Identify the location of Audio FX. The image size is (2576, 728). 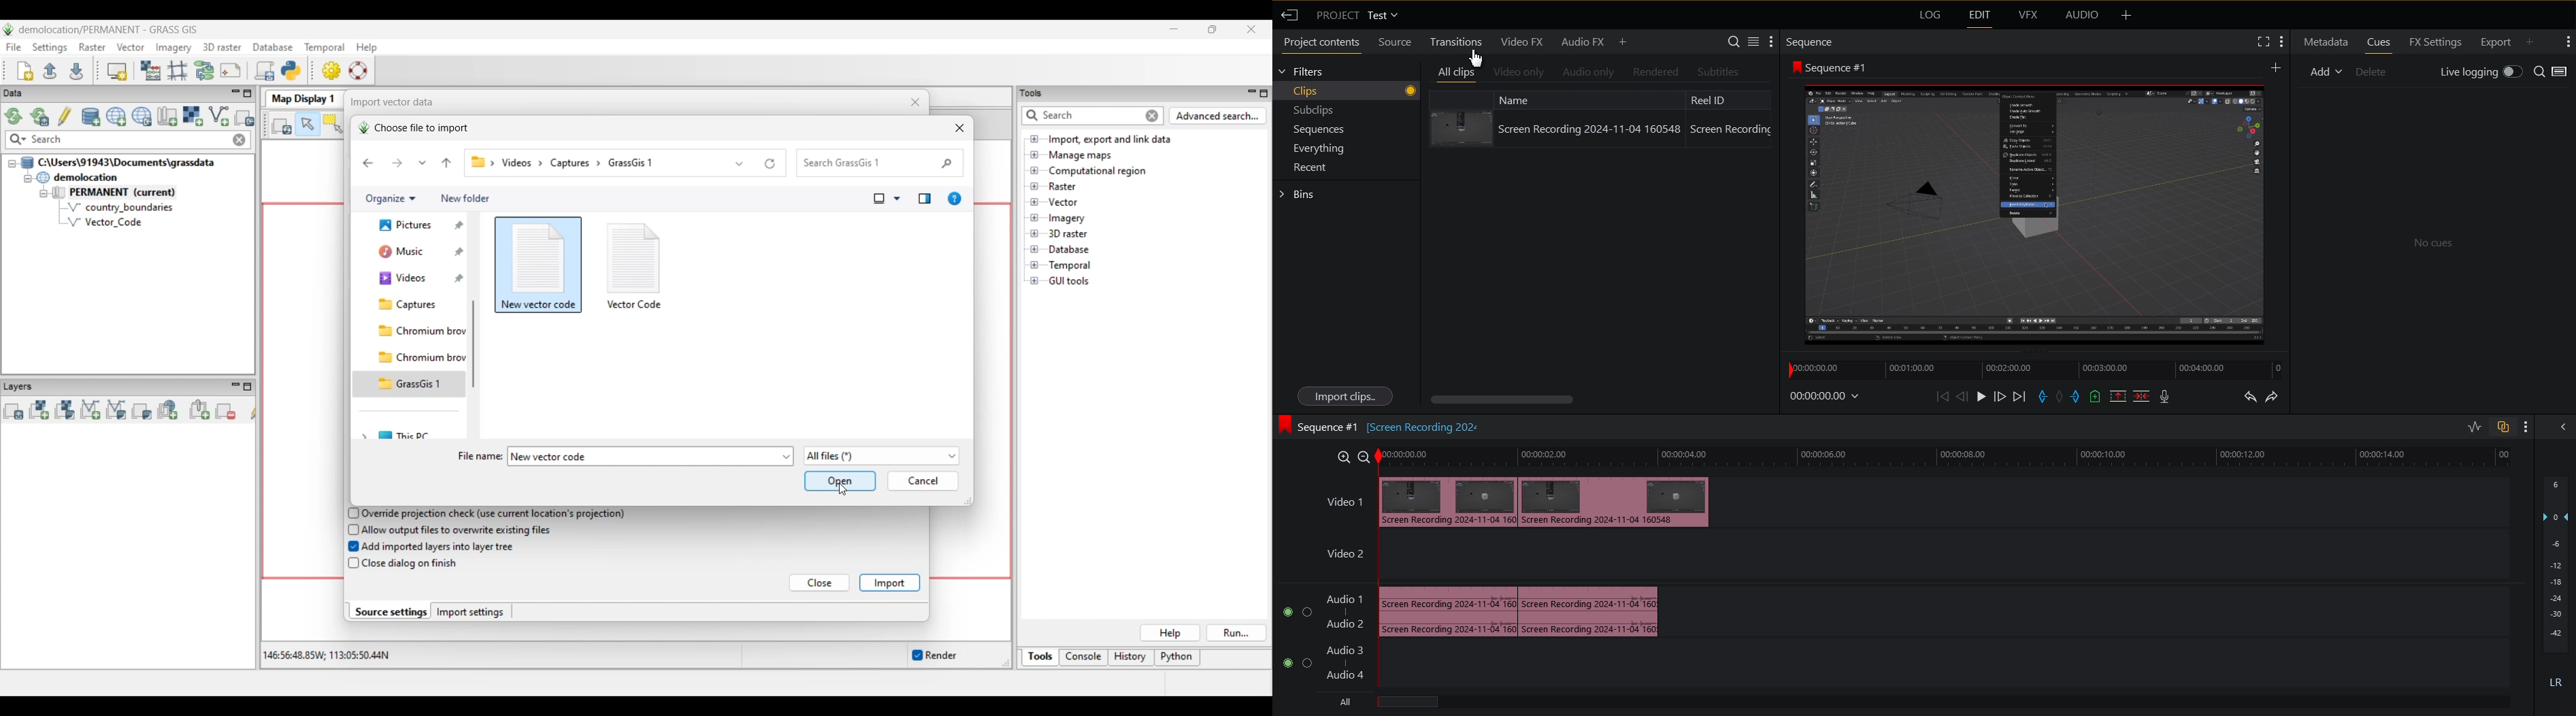
(1594, 40).